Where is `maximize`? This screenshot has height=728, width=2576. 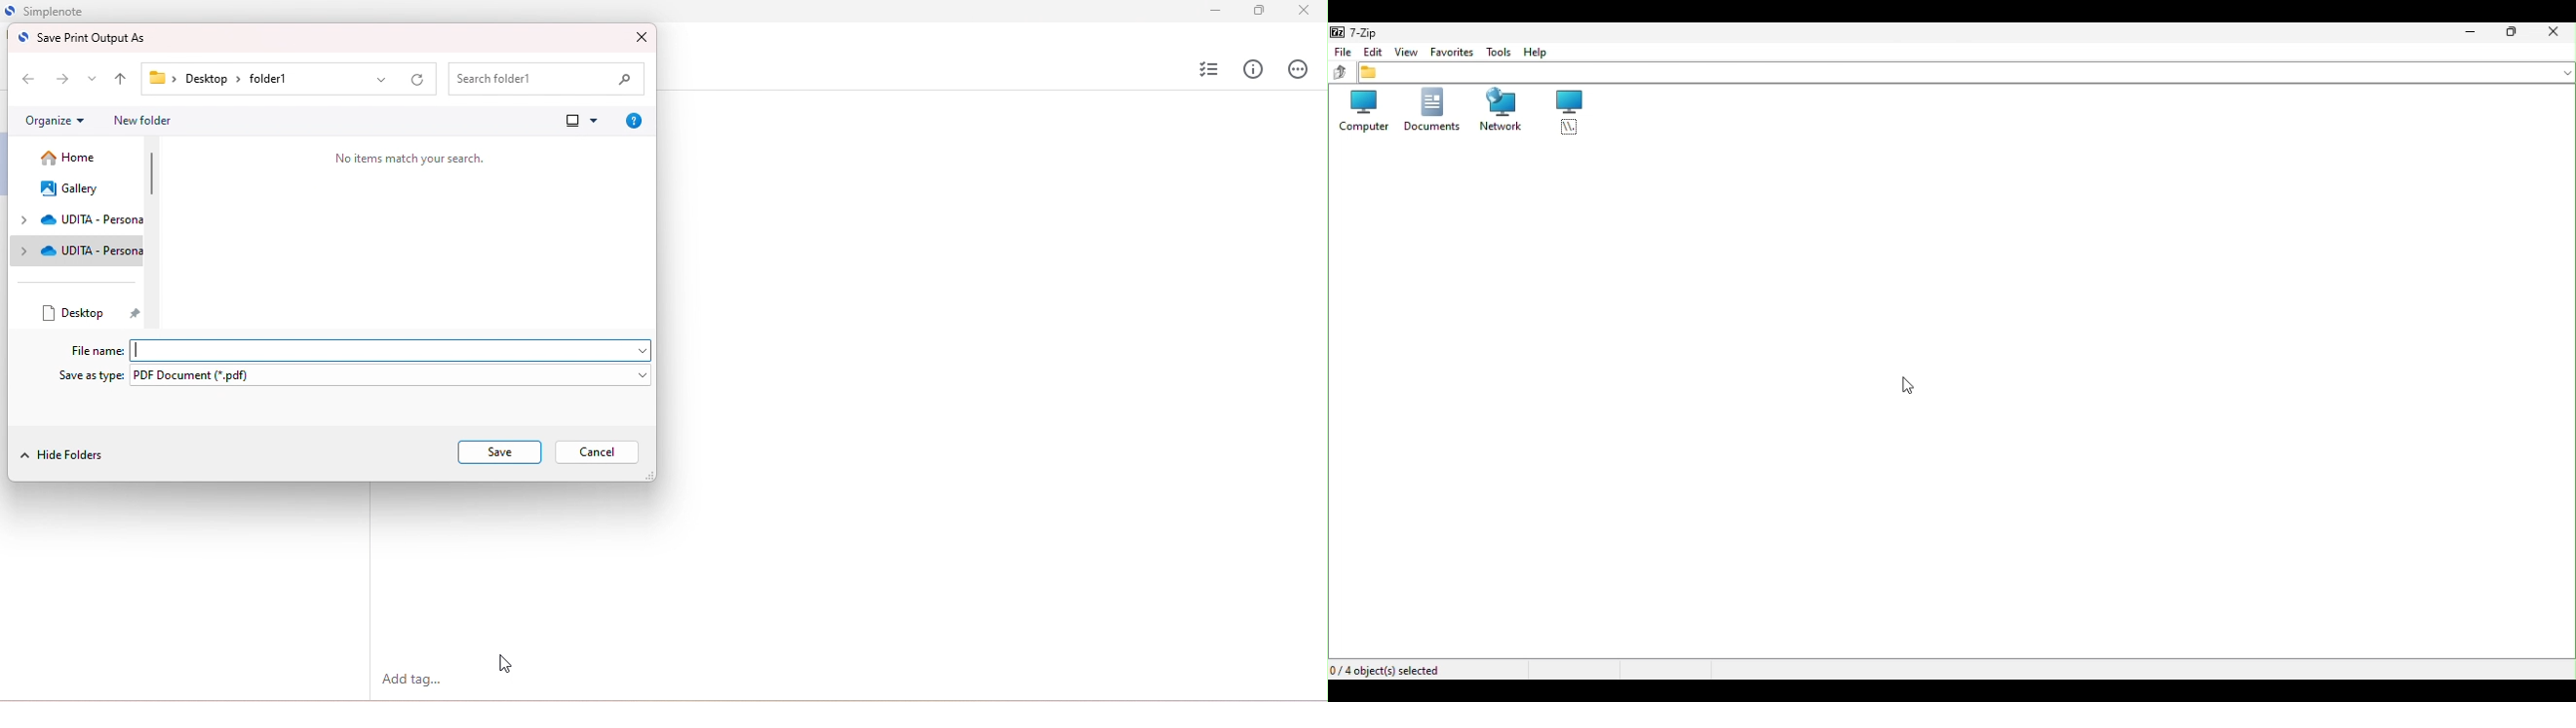 maximize is located at coordinates (1257, 9).